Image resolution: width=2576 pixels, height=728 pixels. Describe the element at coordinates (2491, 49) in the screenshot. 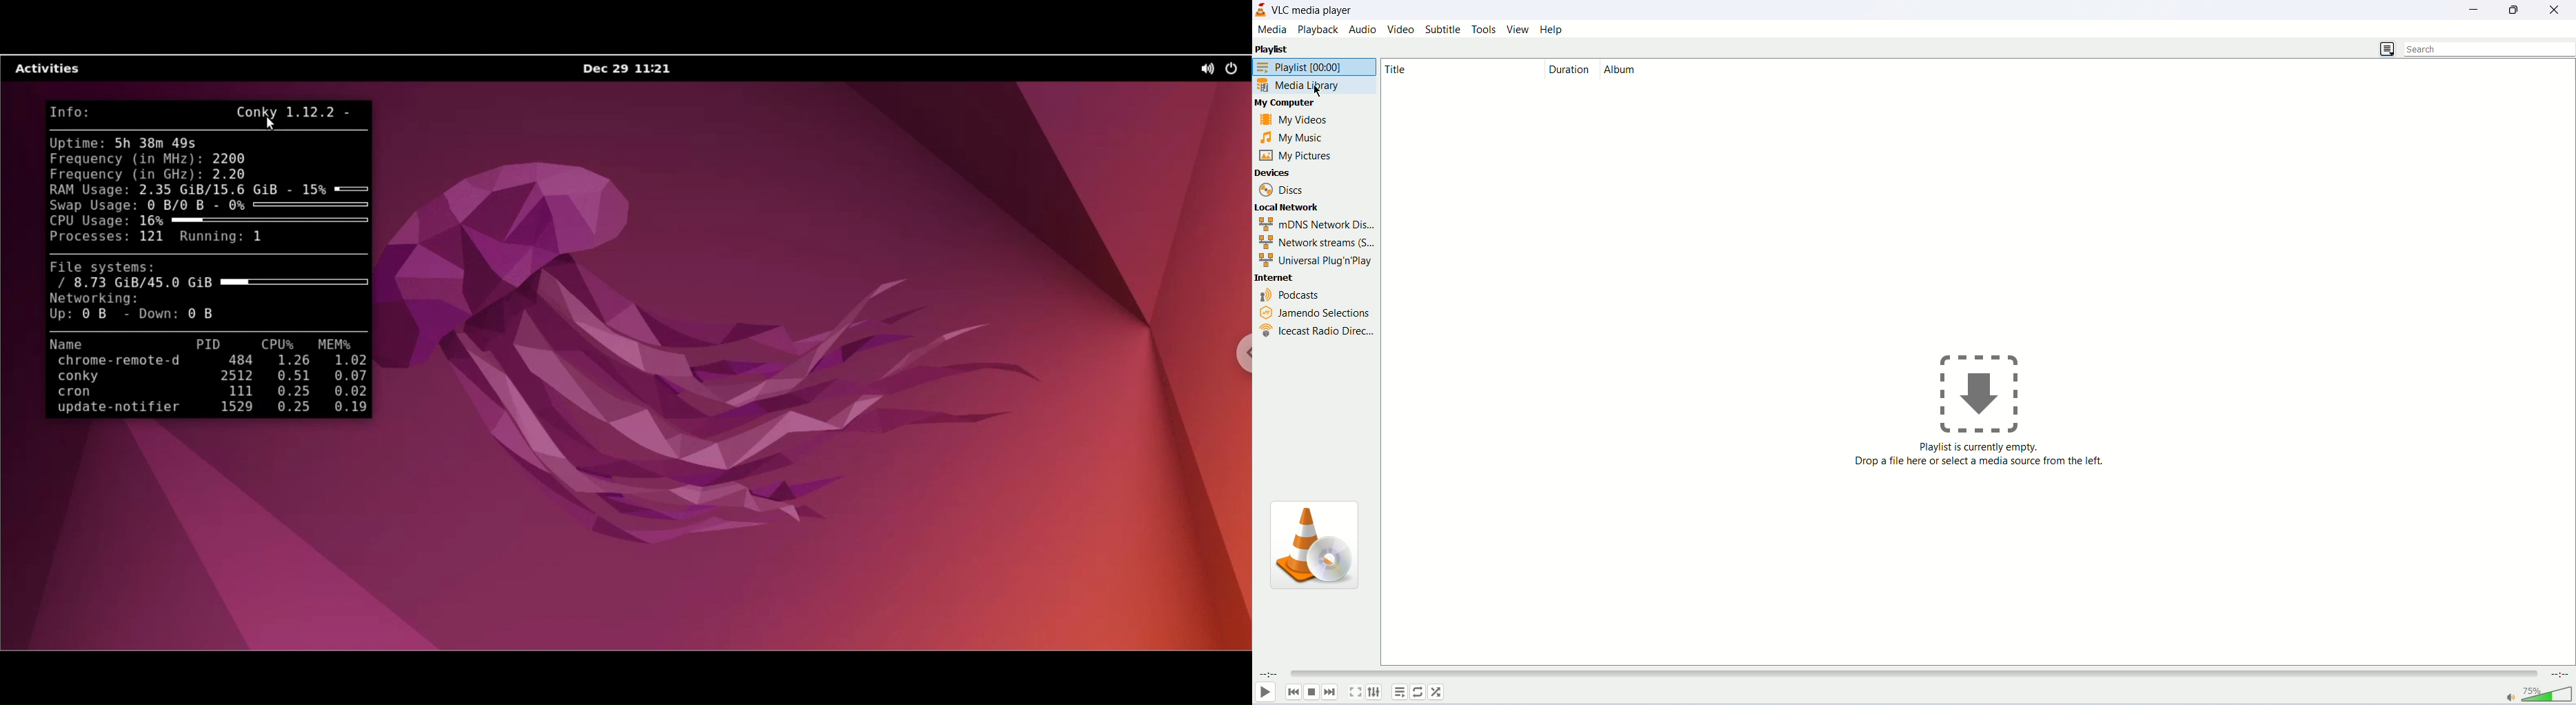

I see `search` at that location.